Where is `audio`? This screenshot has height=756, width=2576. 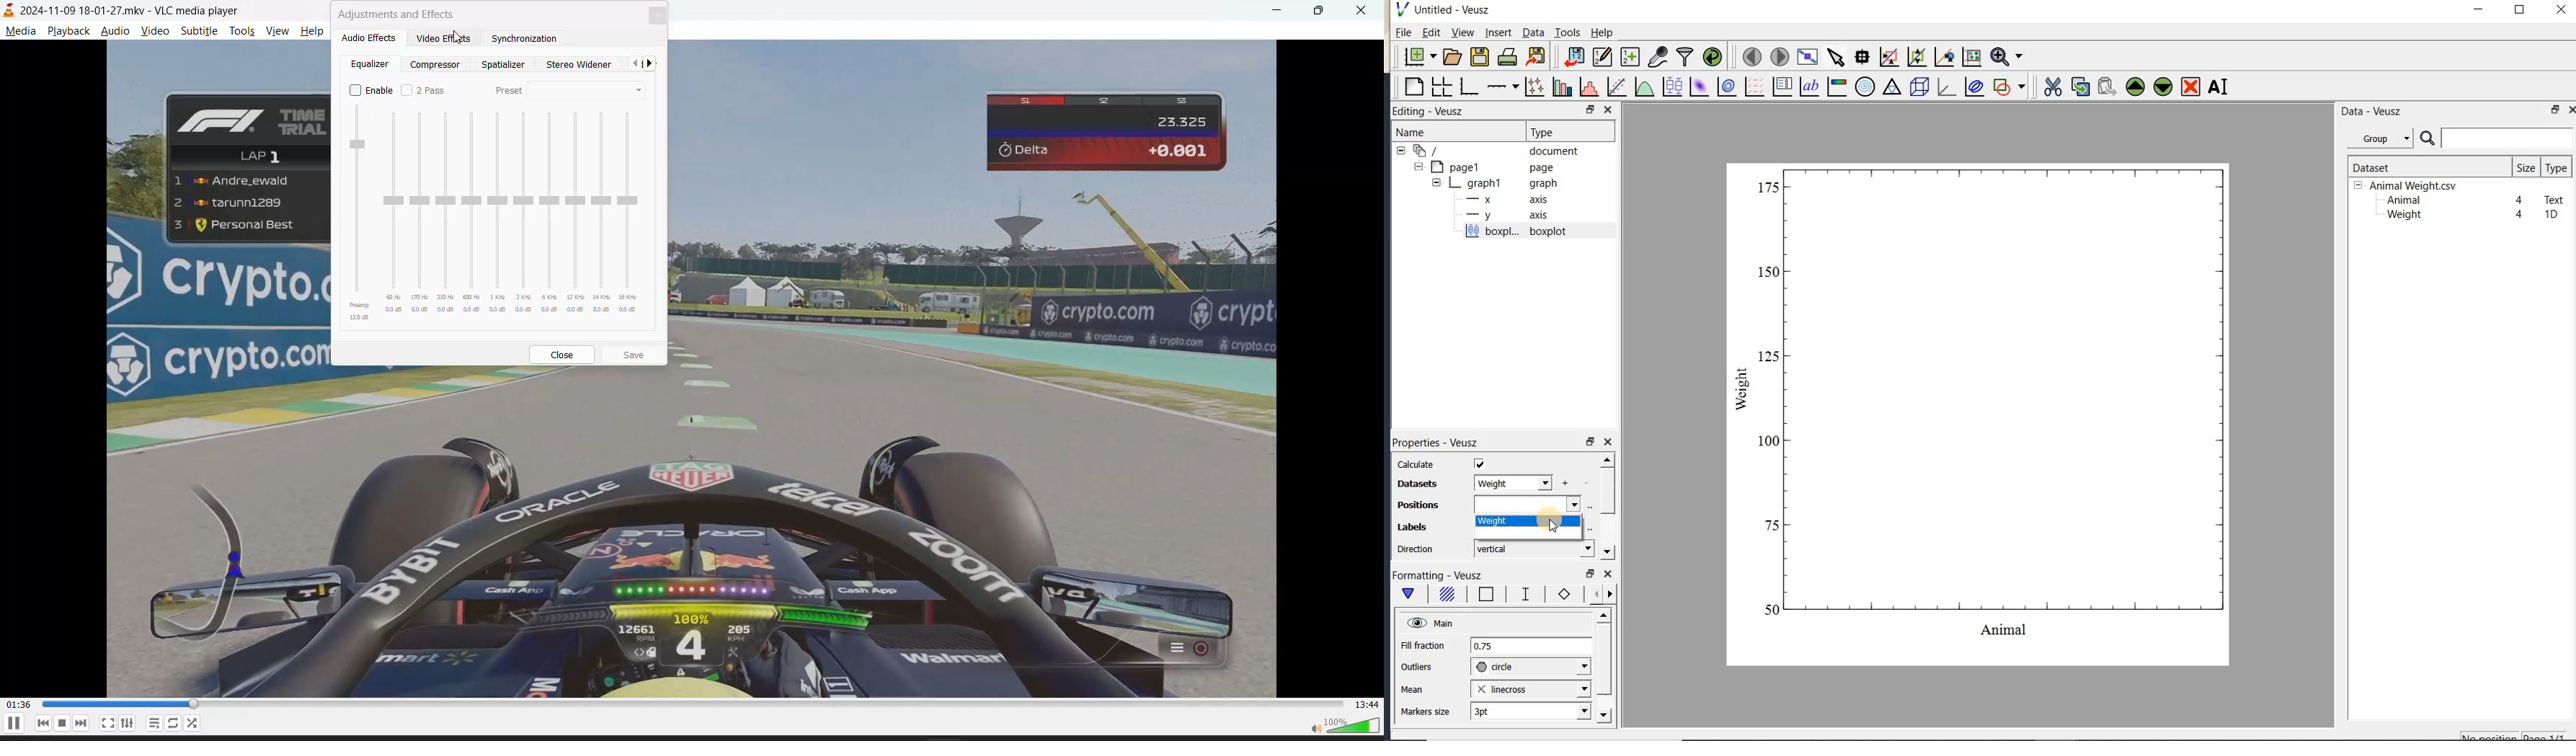 audio is located at coordinates (117, 30).